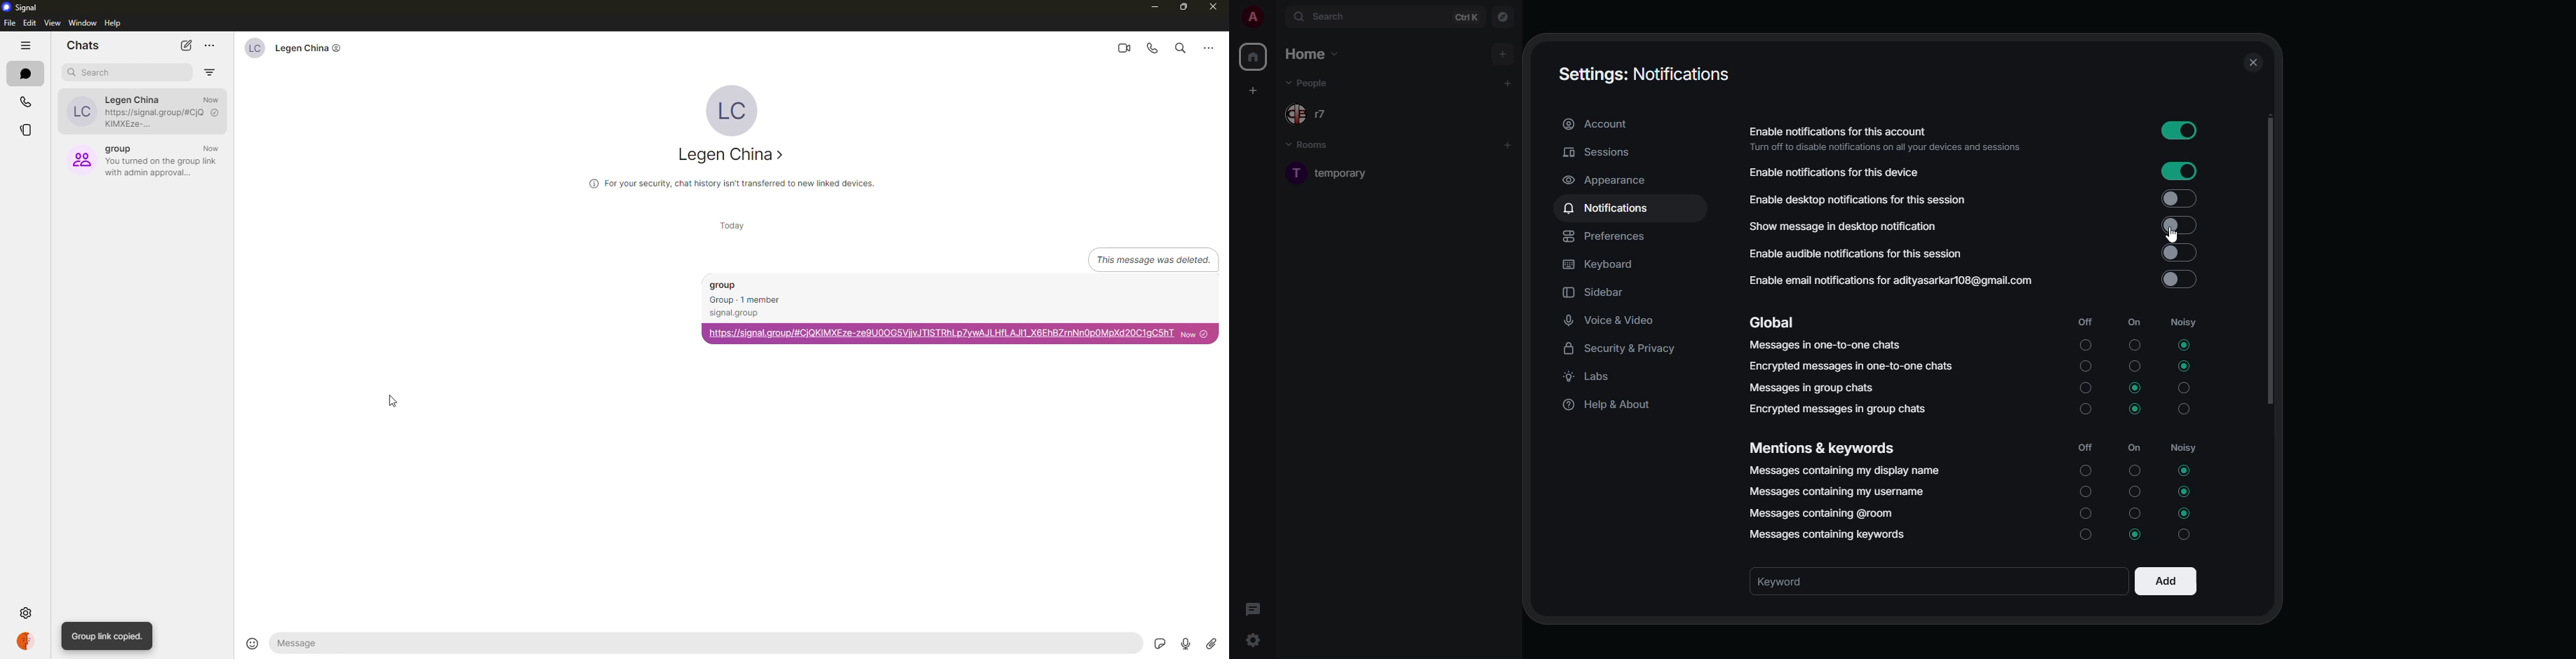  I want to click on encrypted messages in group chat, so click(1837, 409).